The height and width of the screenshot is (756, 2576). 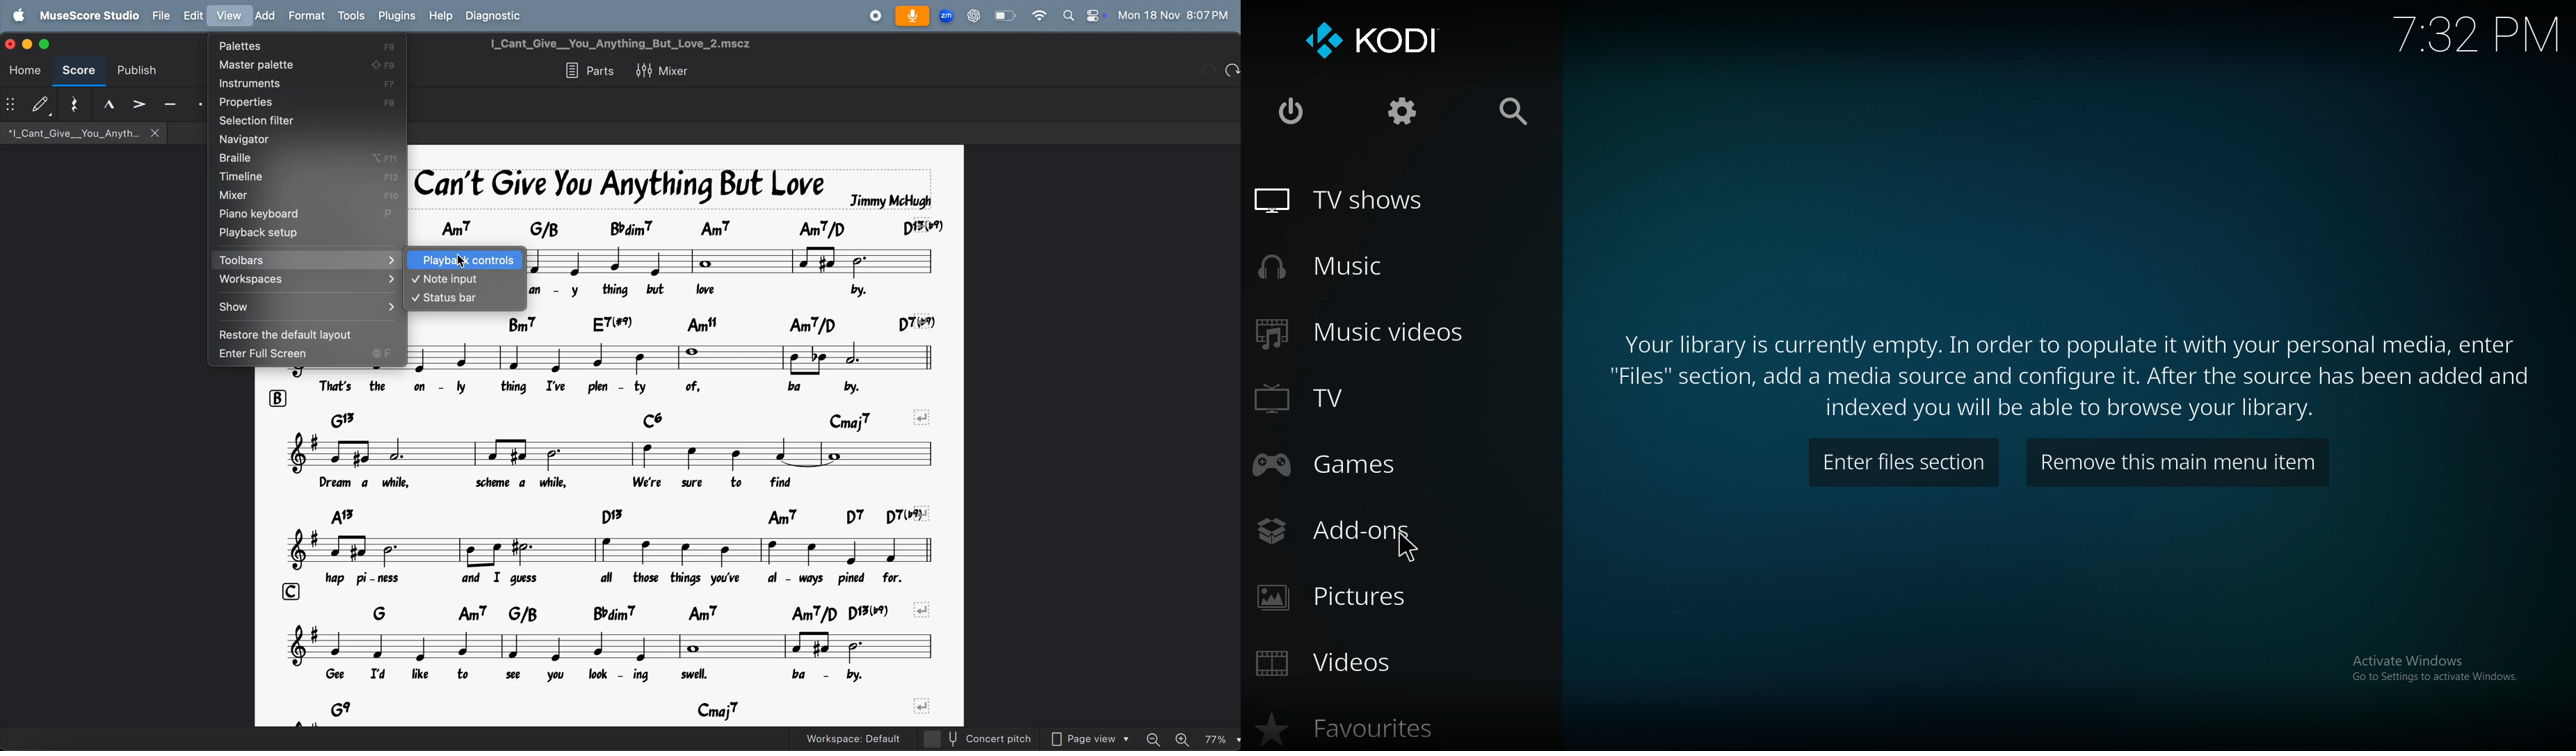 I want to click on instrument, so click(x=308, y=84).